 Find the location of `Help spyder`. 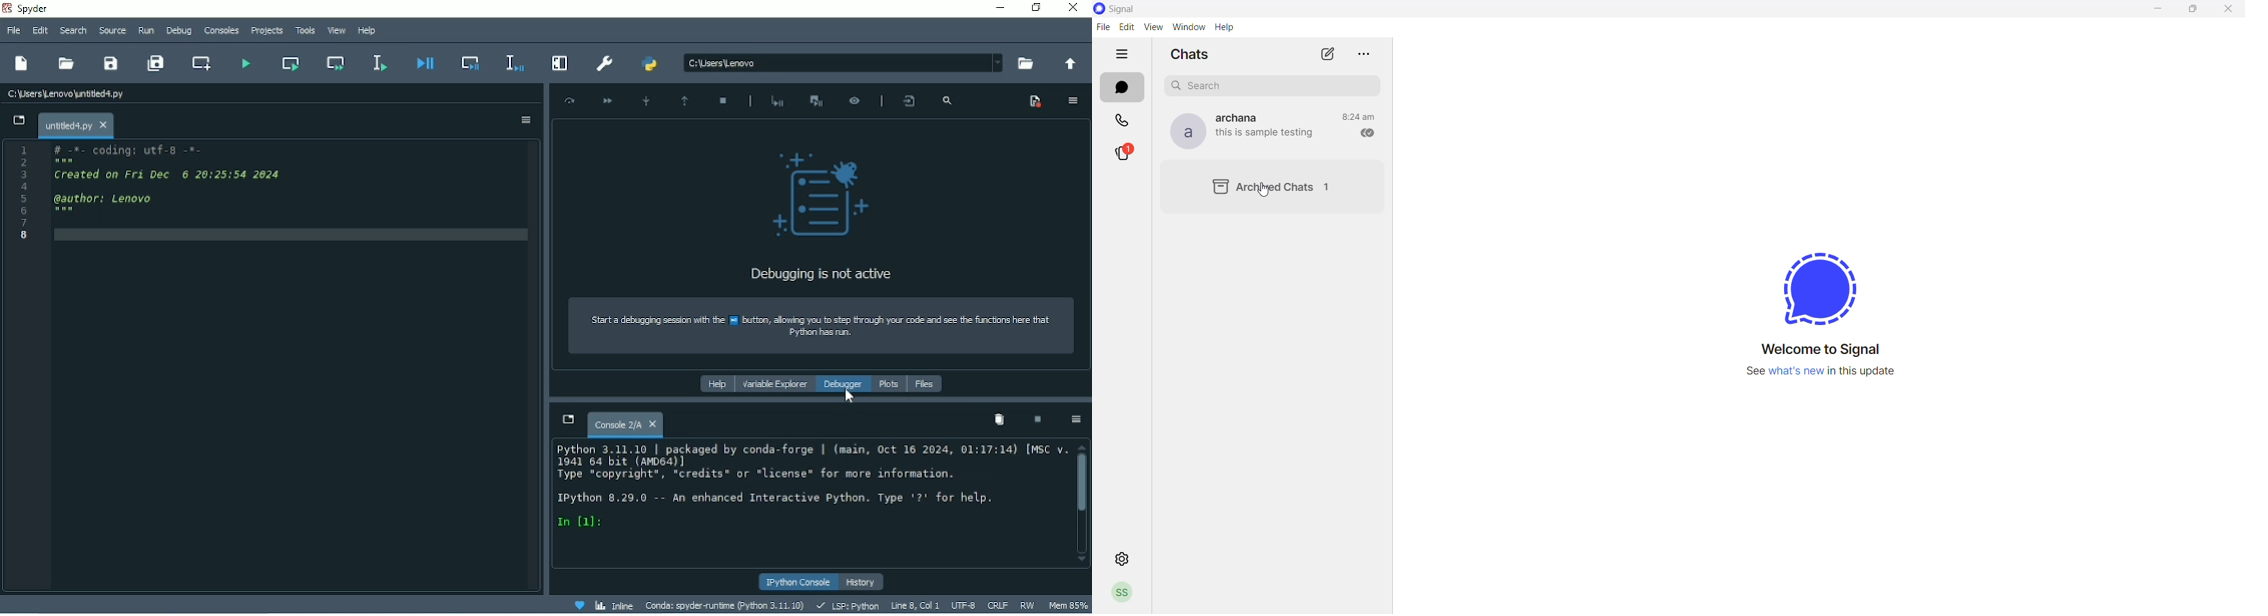

Help spyder is located at coordinates (578, 606).